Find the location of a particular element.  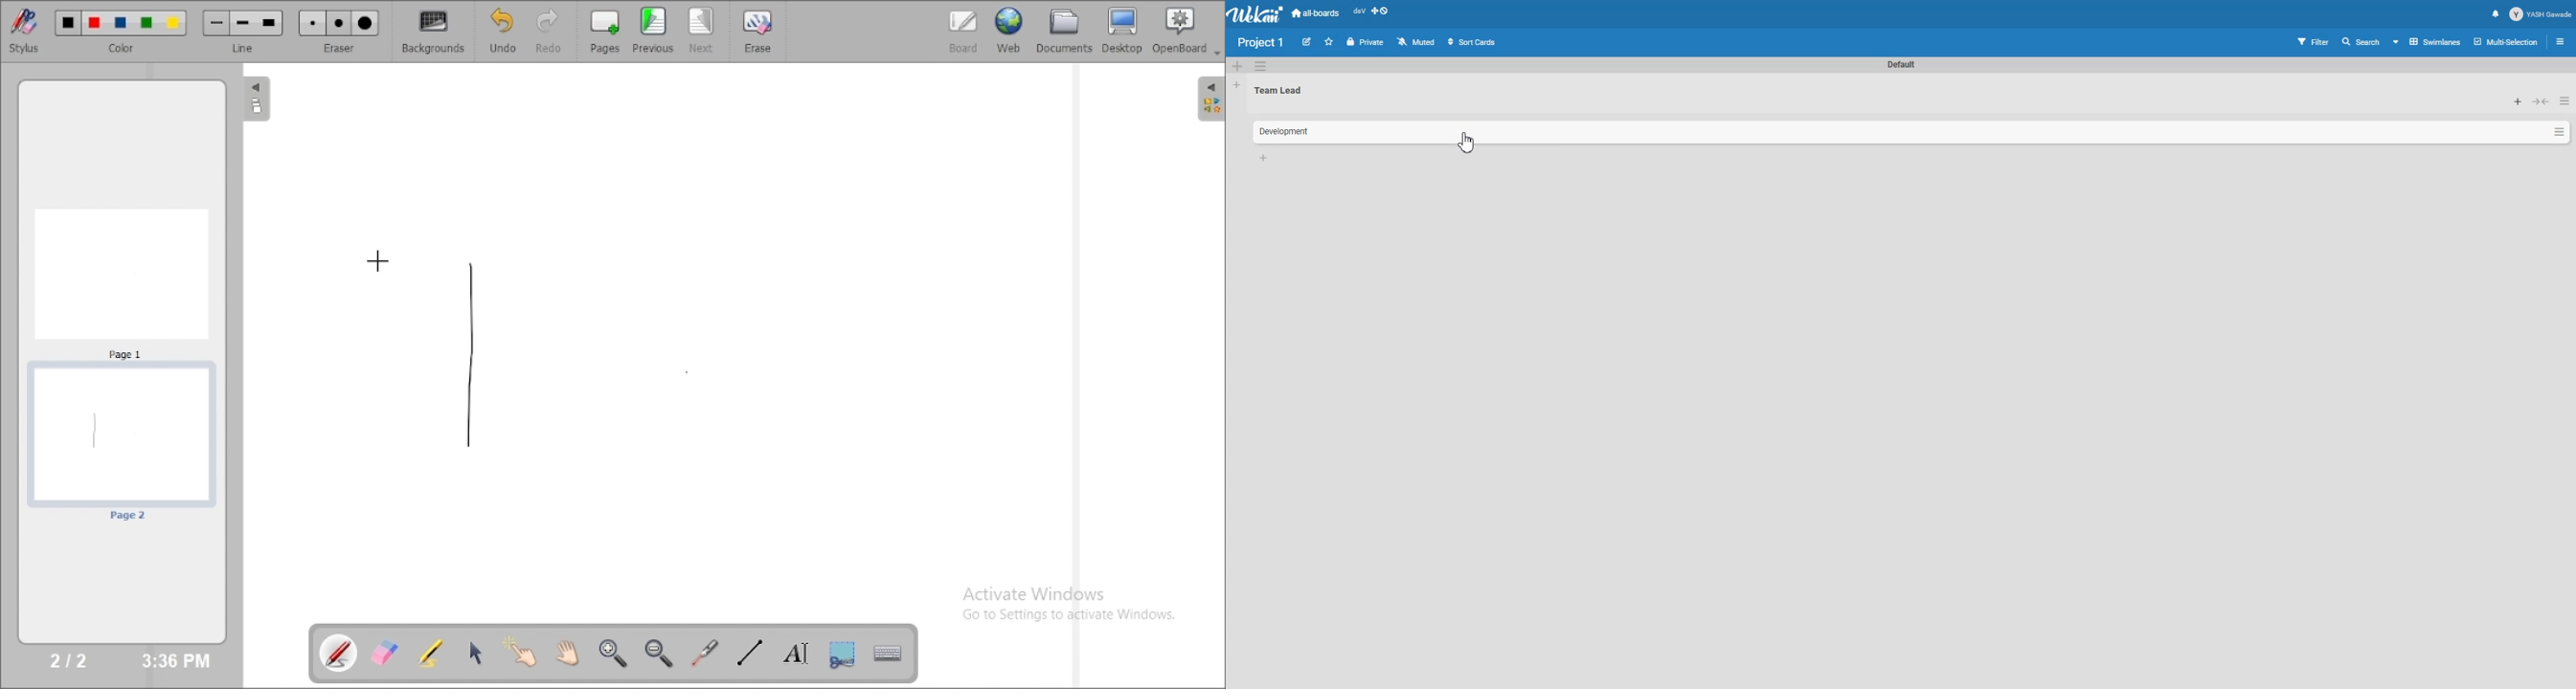

Filter is located at coordinates (2314, 41).